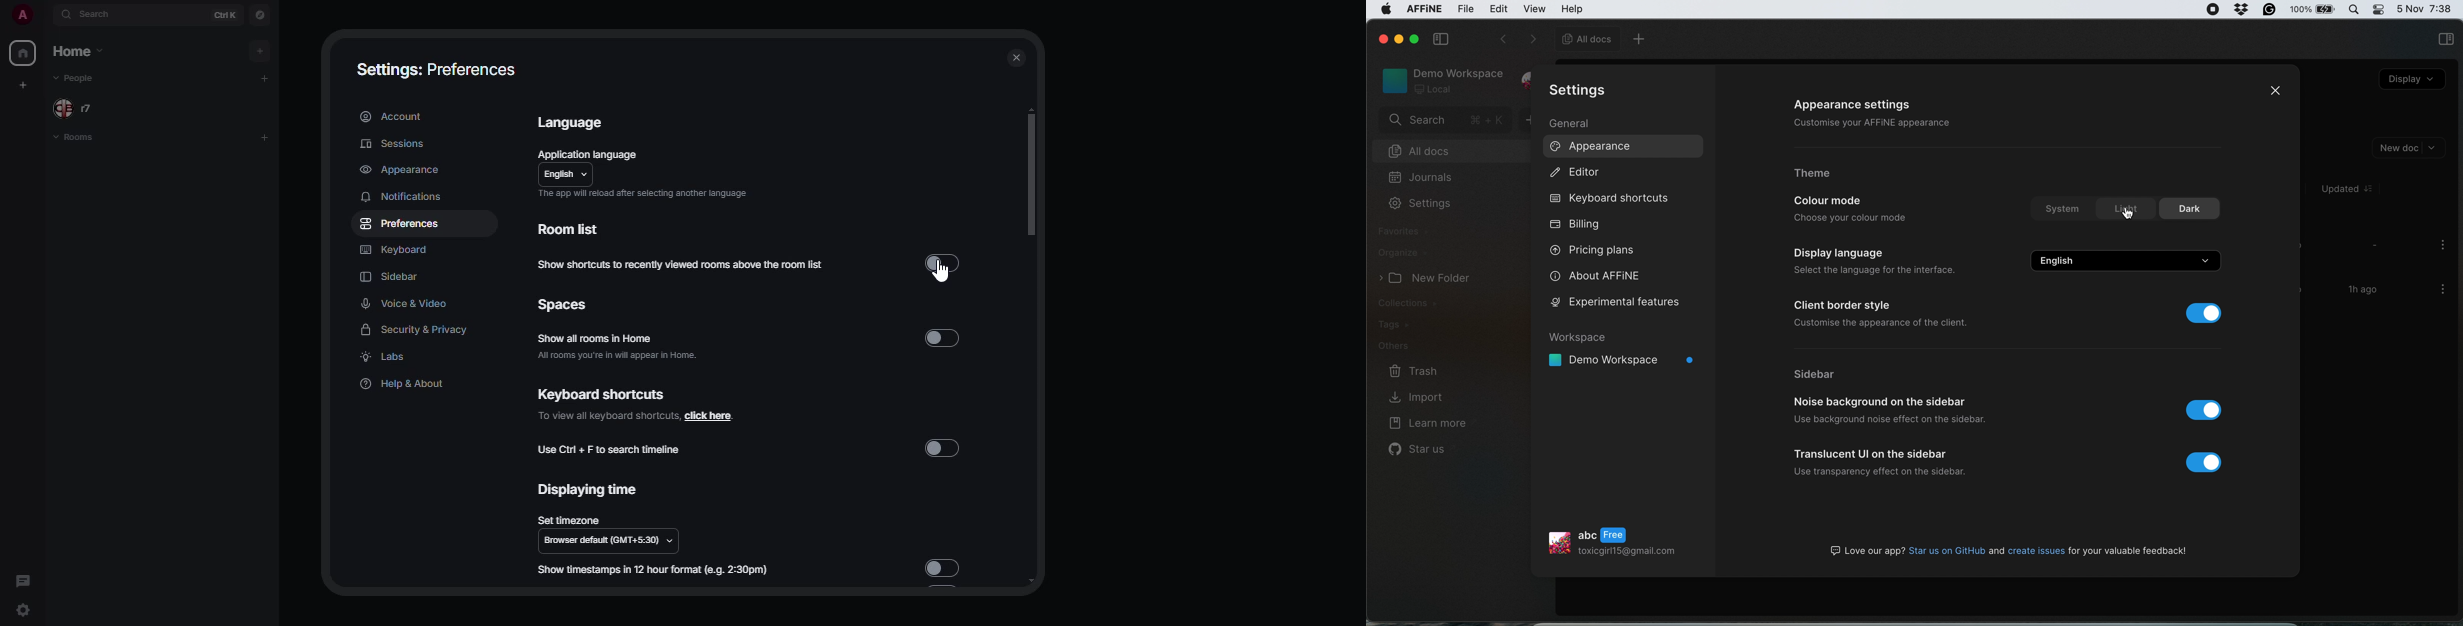 Image resolution: width=2464 pixels, height=644 pixels. I want to click on spaces, so click(558, 305).